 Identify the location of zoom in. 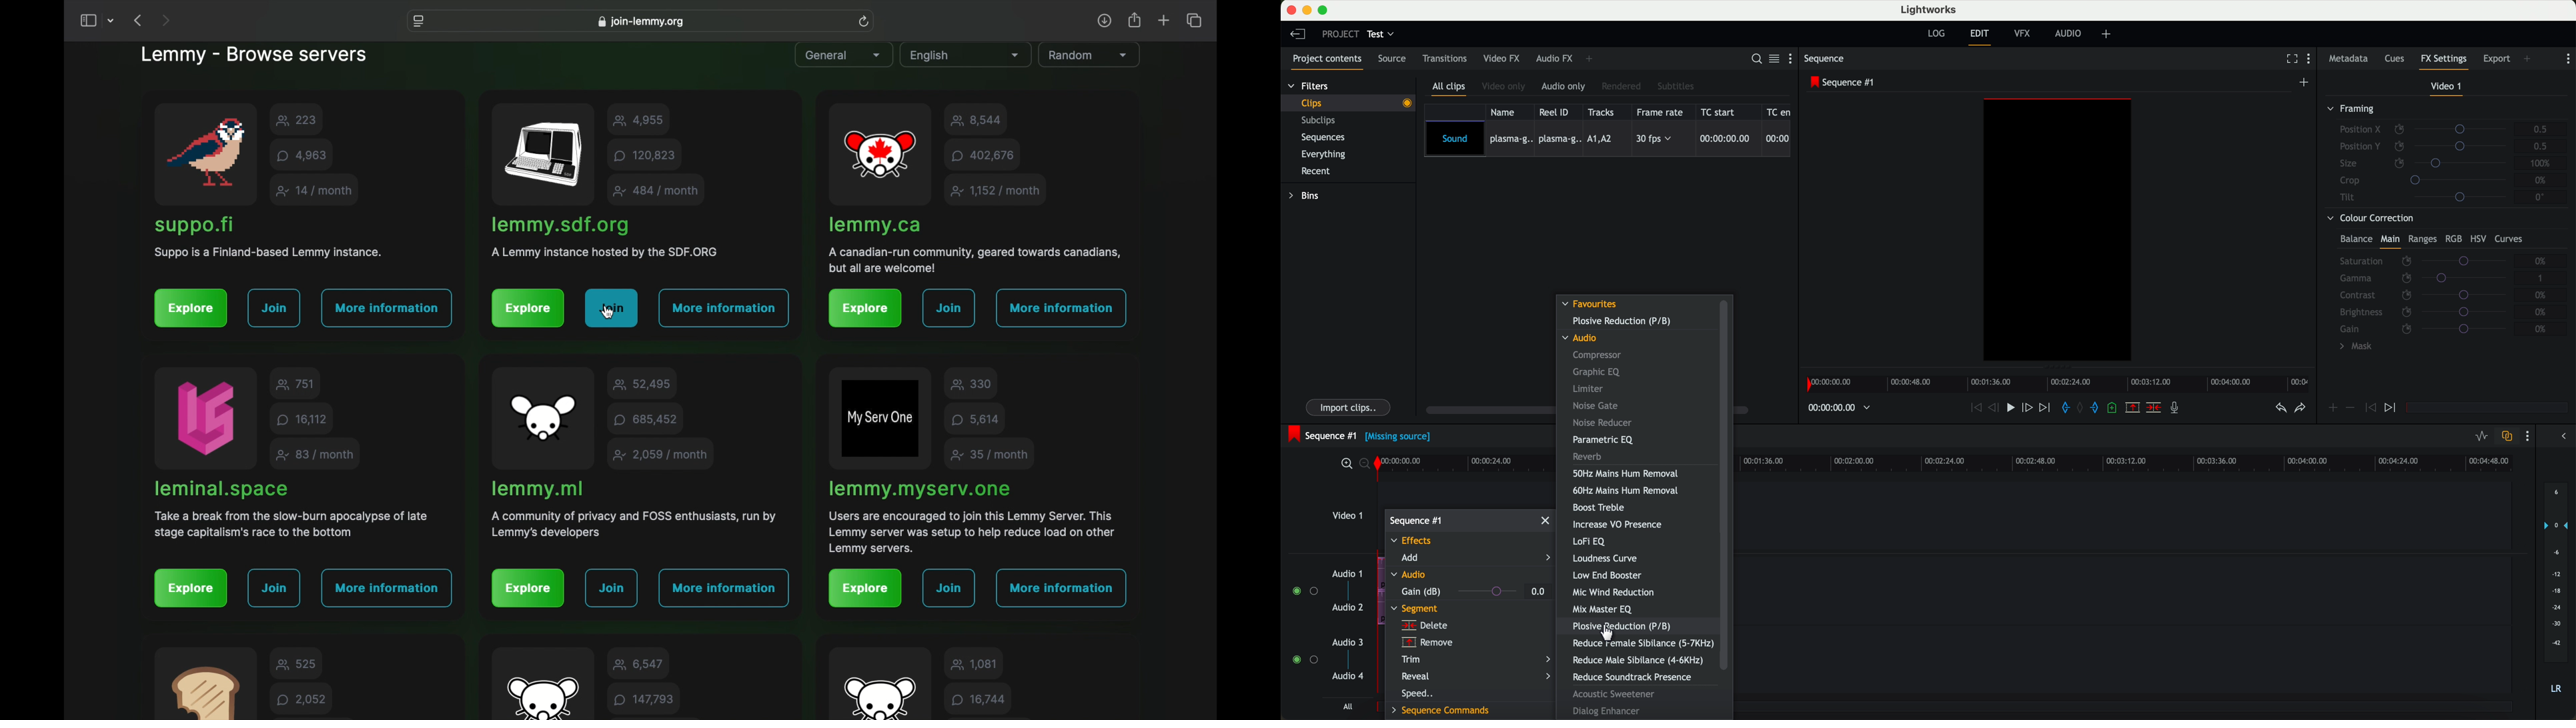
(1346, 464).